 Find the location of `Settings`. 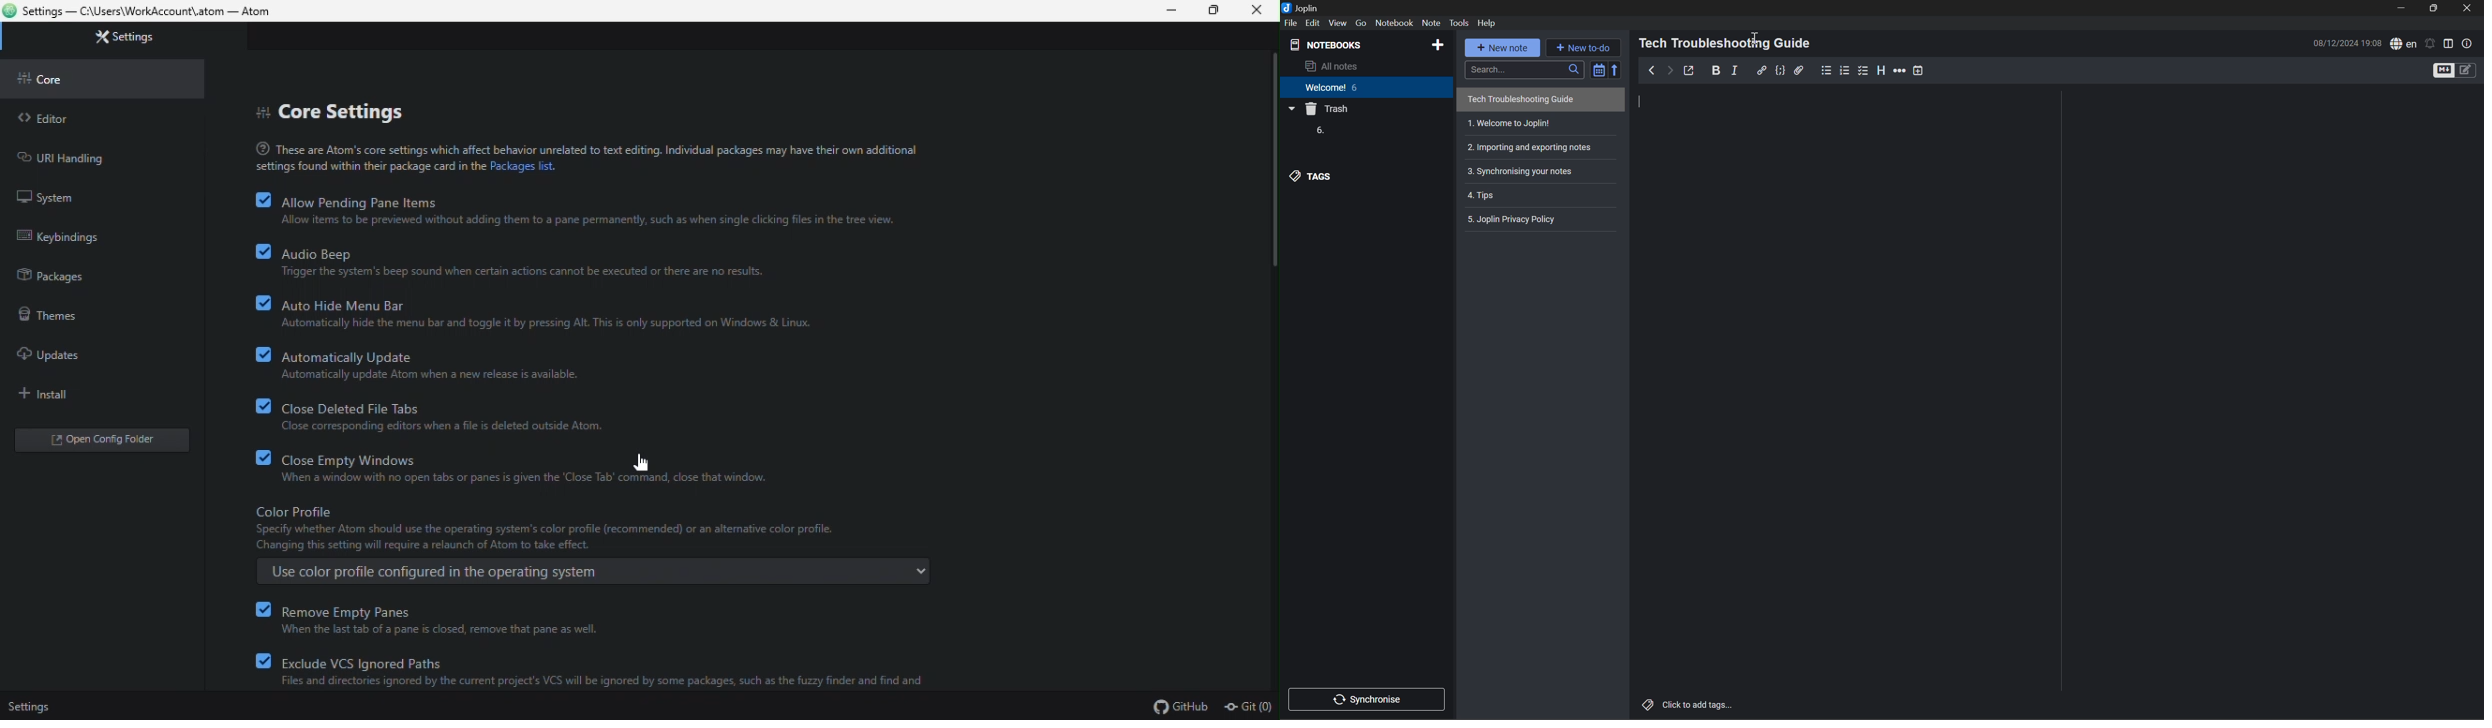

Settings is located at coordinates (28, 707).